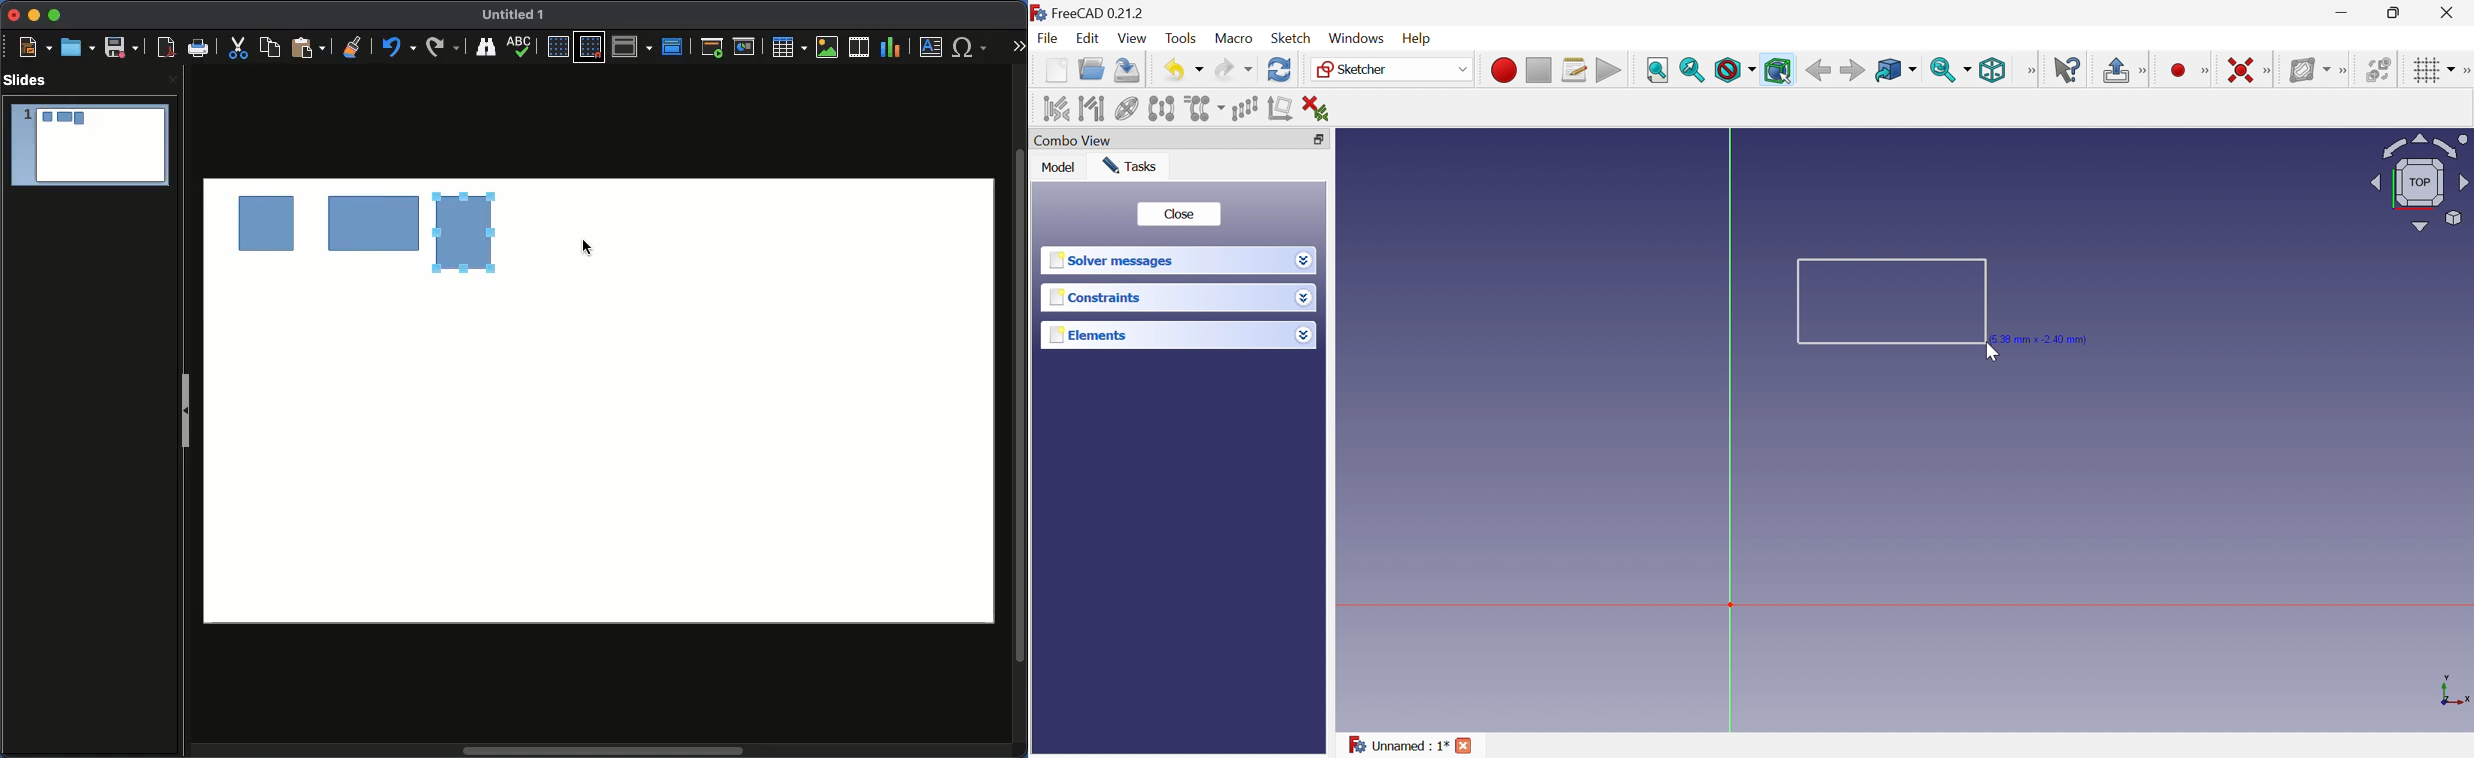 The height and width of the screenshot is (784, 2492). I want to click on Chart, so click(892, 48).